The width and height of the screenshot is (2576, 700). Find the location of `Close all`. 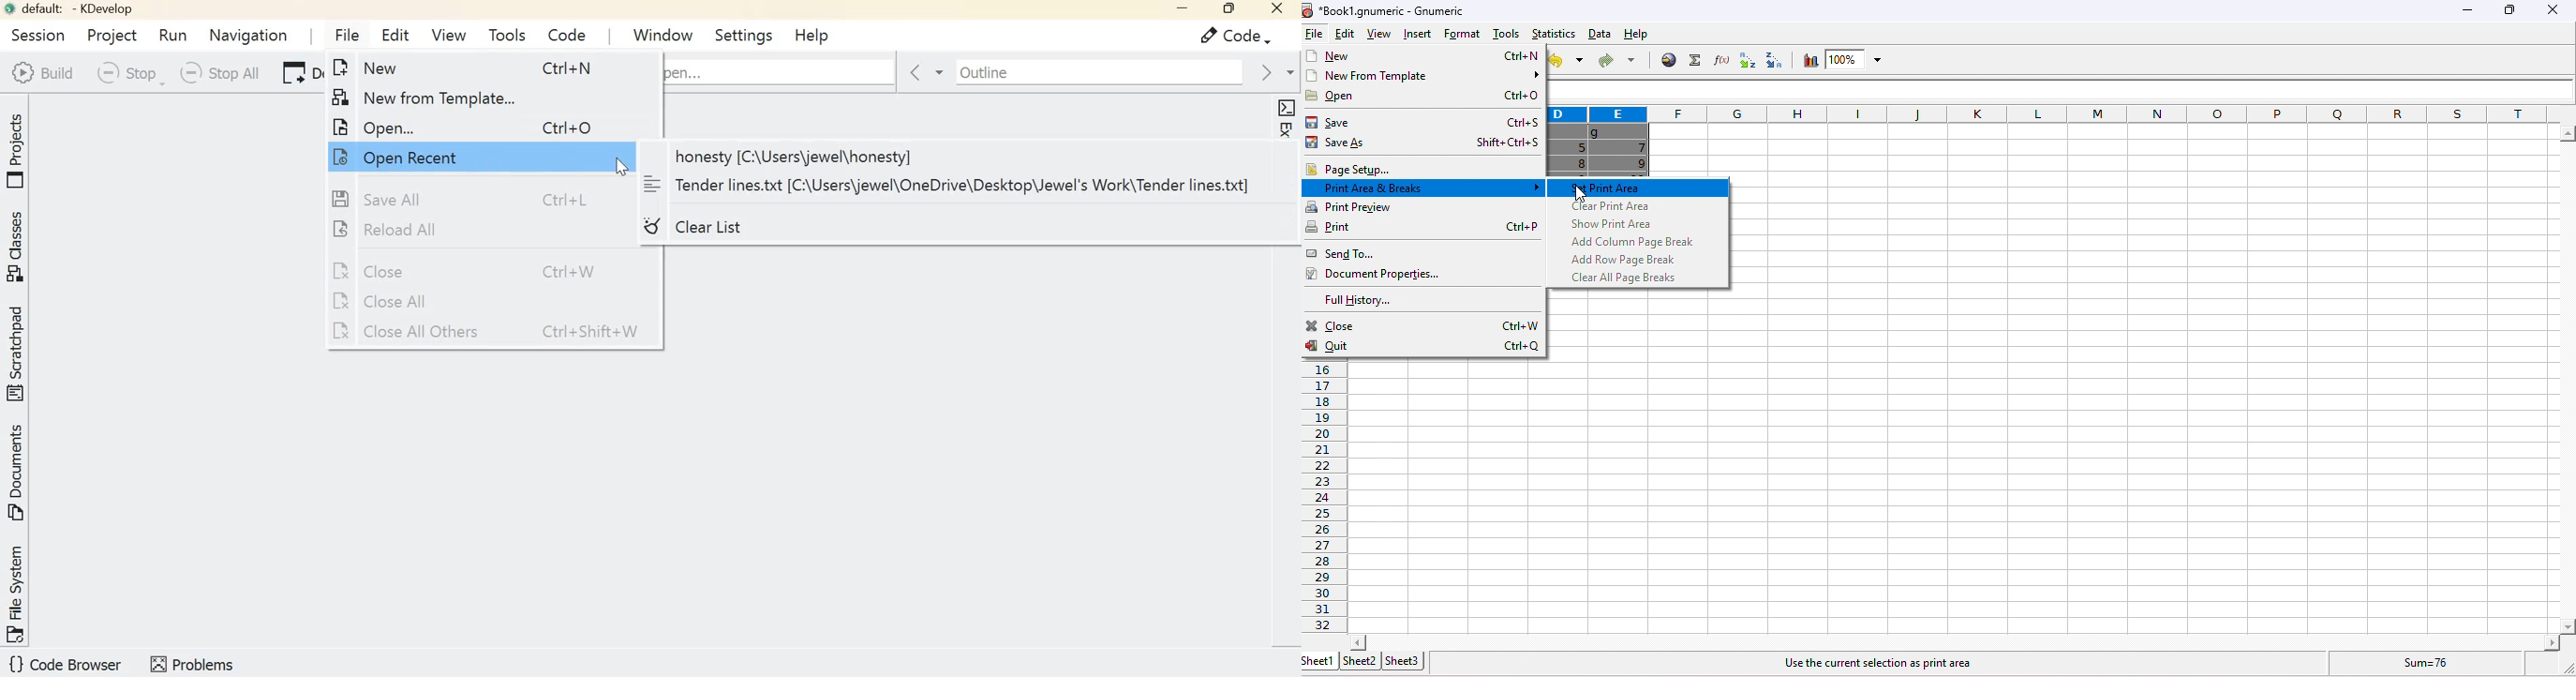

Close all is located at coordinates (471, 302).